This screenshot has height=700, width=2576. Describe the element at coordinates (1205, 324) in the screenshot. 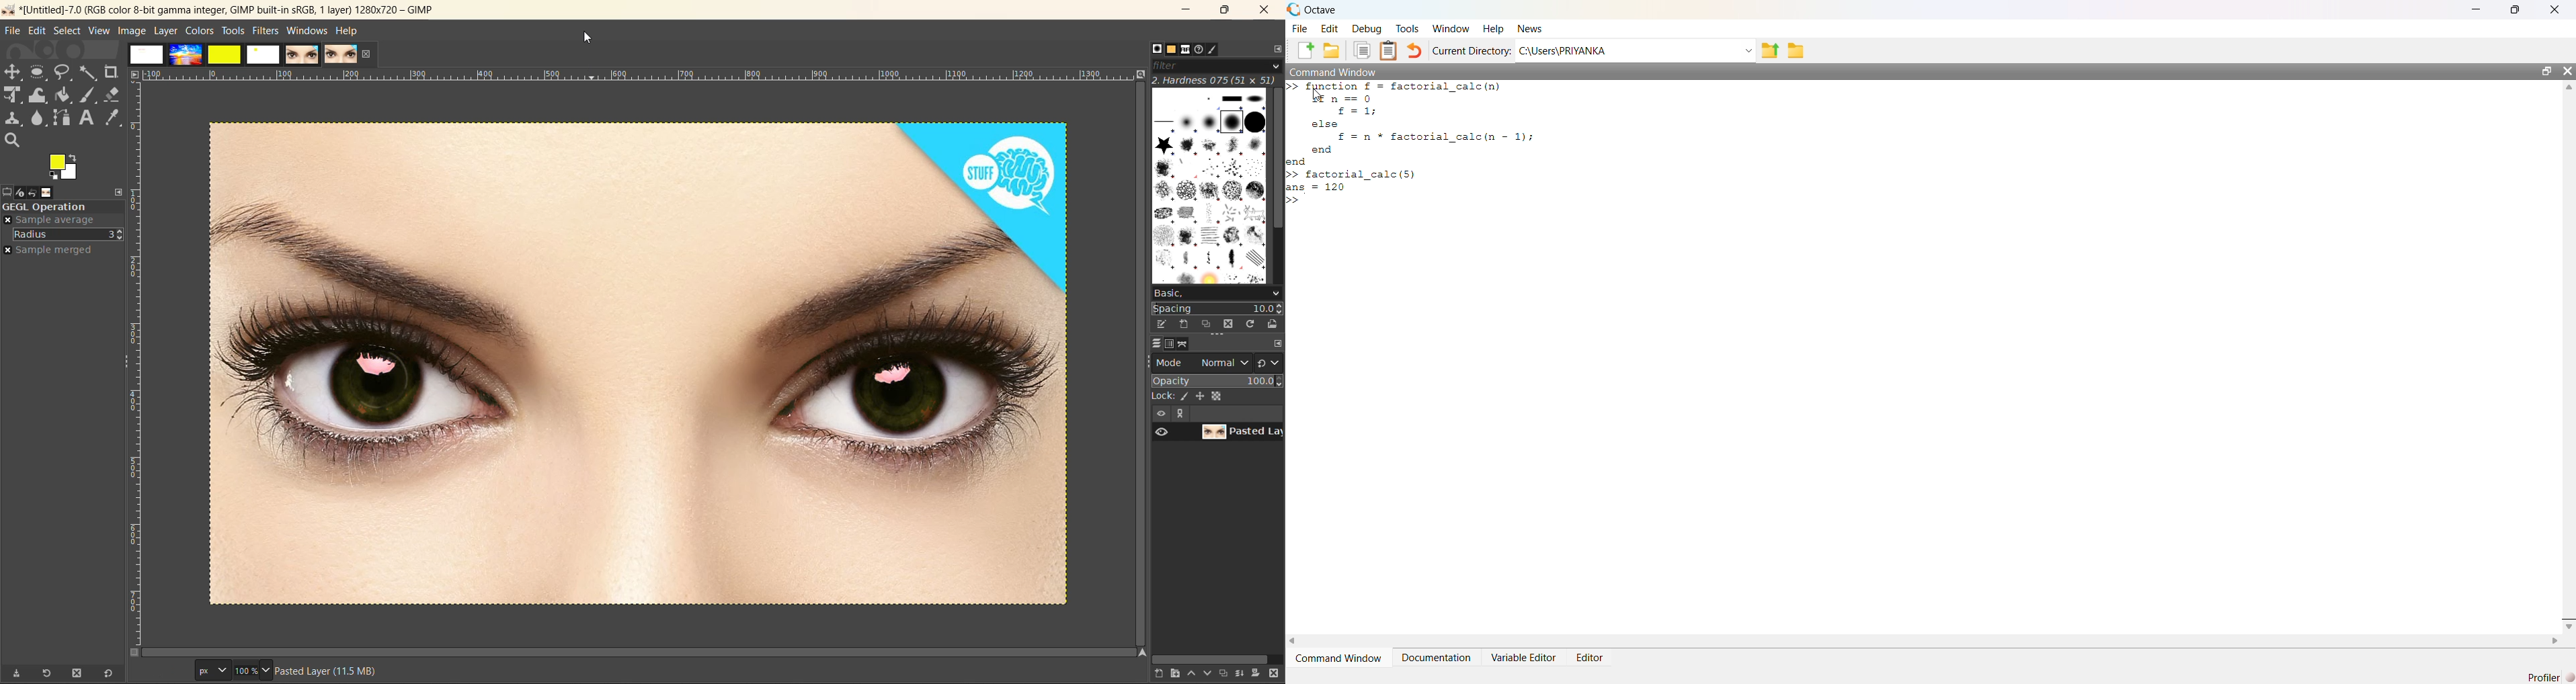

I see `duplicate this brush` at that location.